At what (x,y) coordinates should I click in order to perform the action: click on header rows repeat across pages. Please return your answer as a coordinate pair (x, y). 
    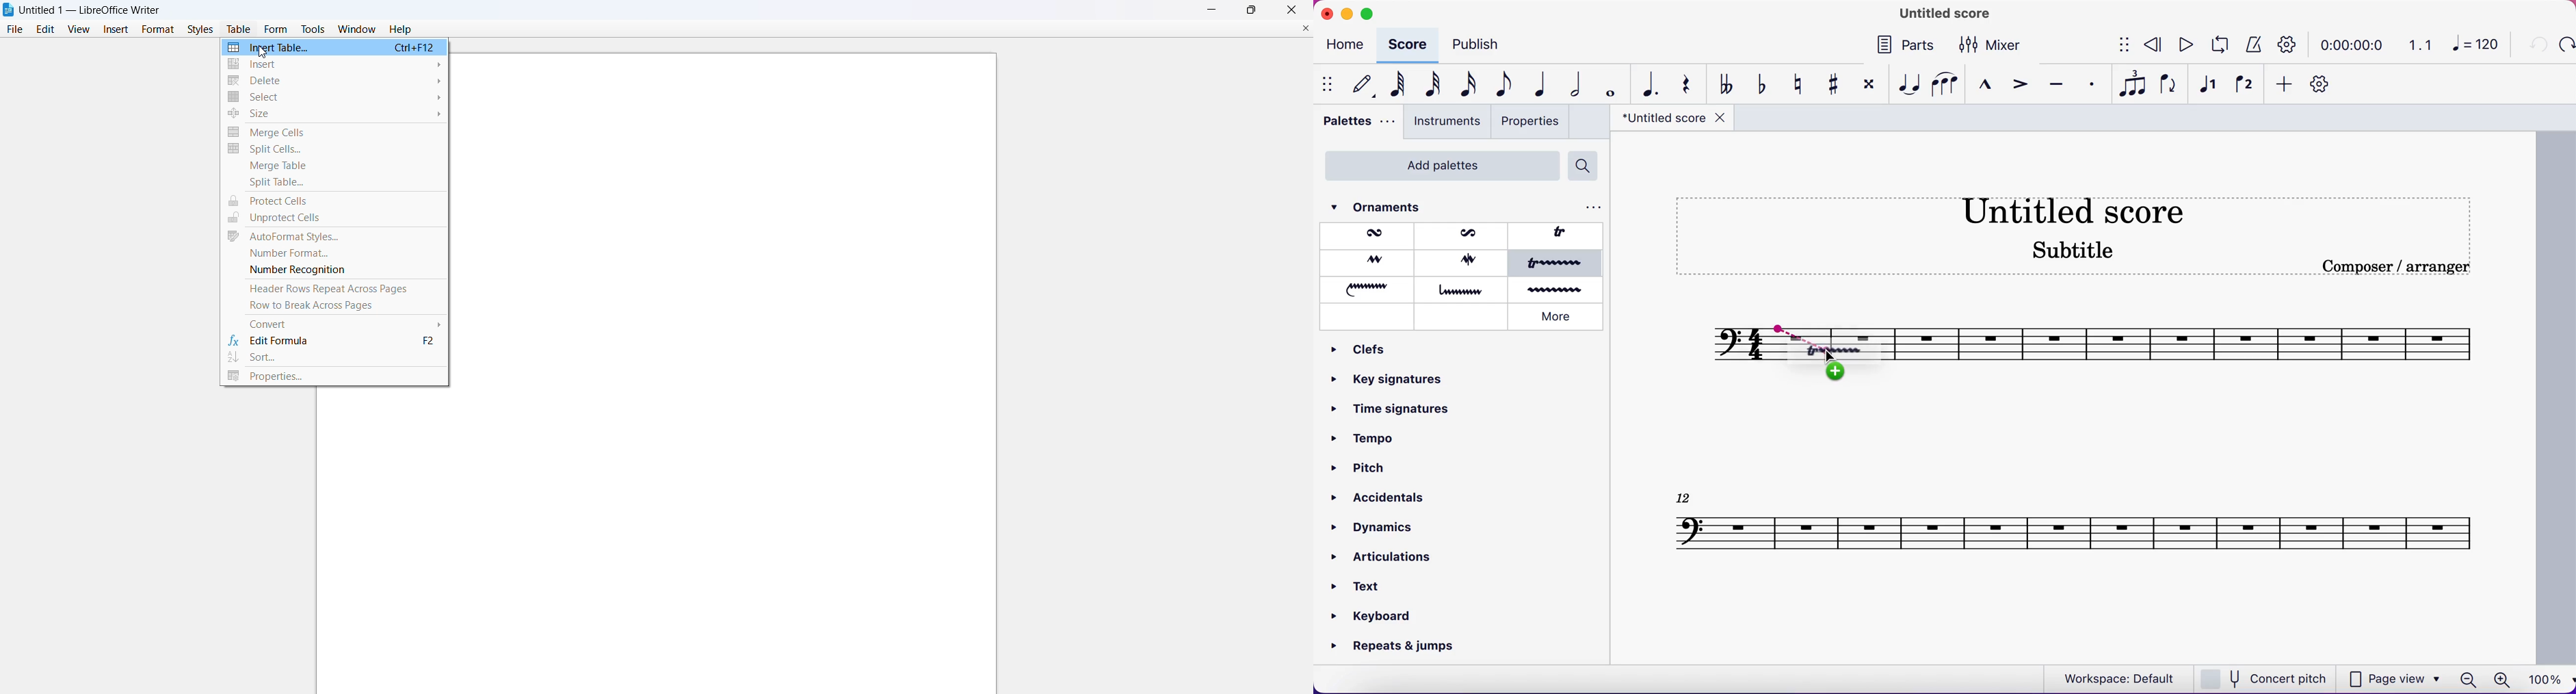
    Looking at the image, I should click on (334, 289).